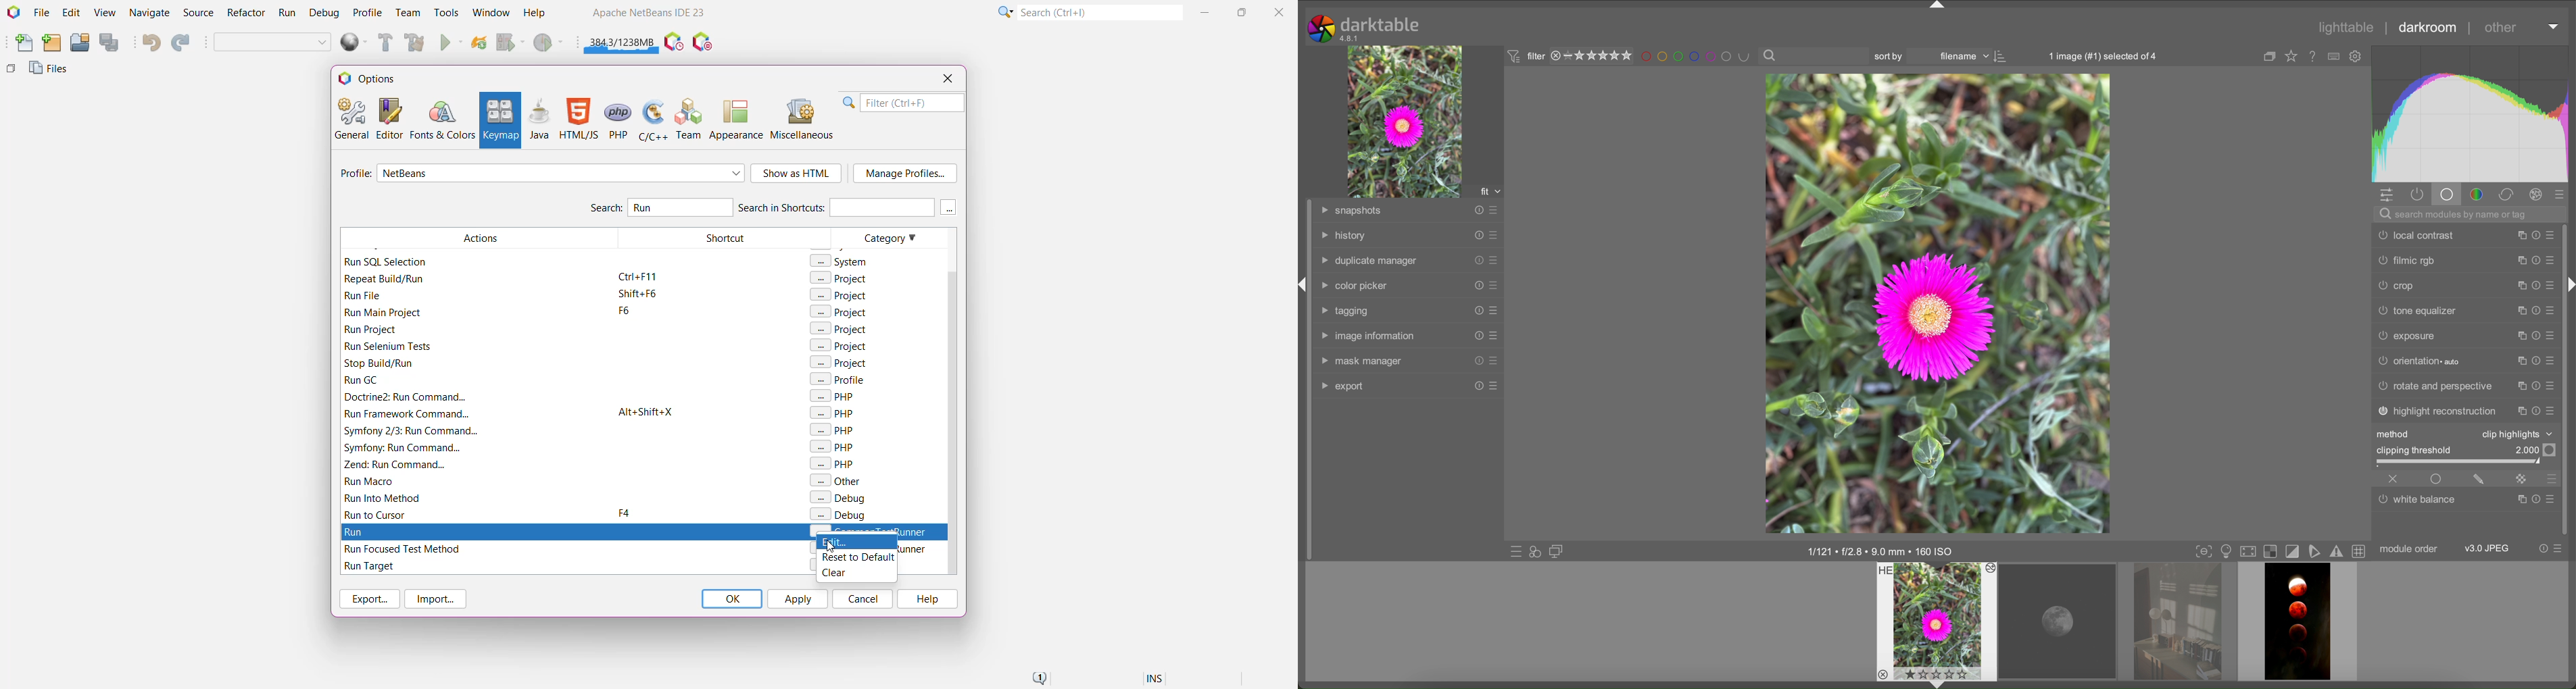 Image resolution: width=2576 pixels, height=700 pixels. I want to click on local contrast, so click(2414, 235).